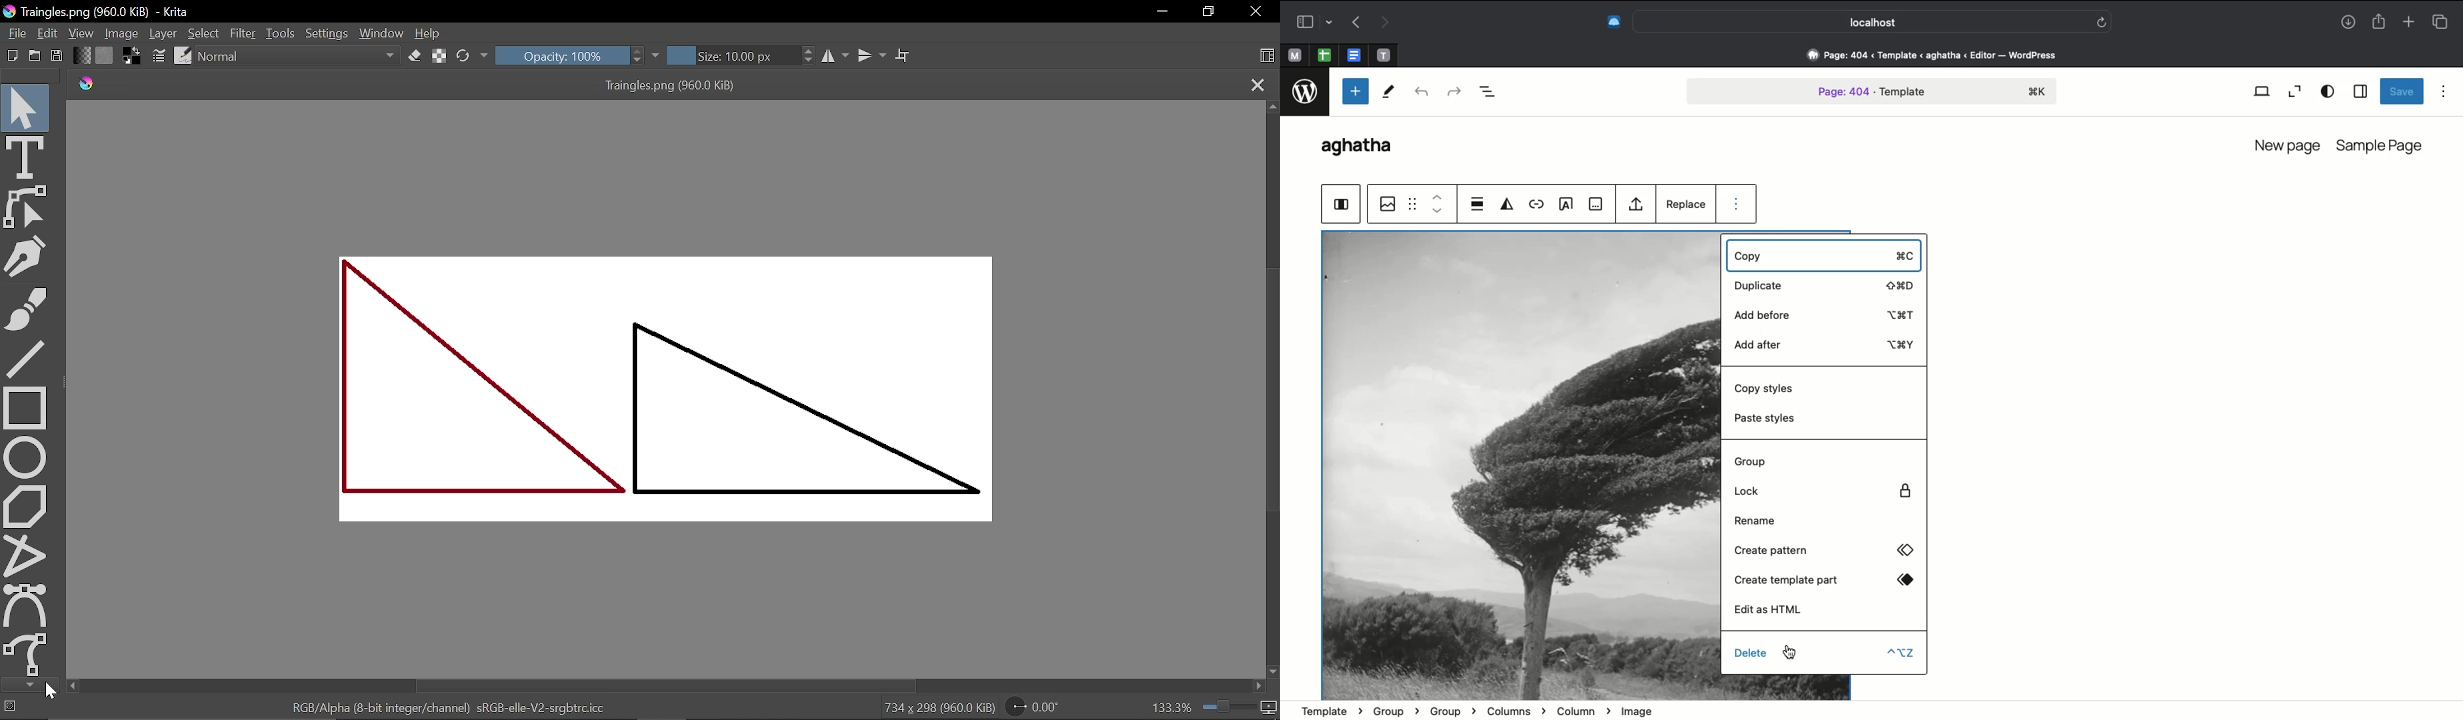 The width and height of the screenshot is (2464, 728). I want to click on Opacity: 100%, so click(570, 57).